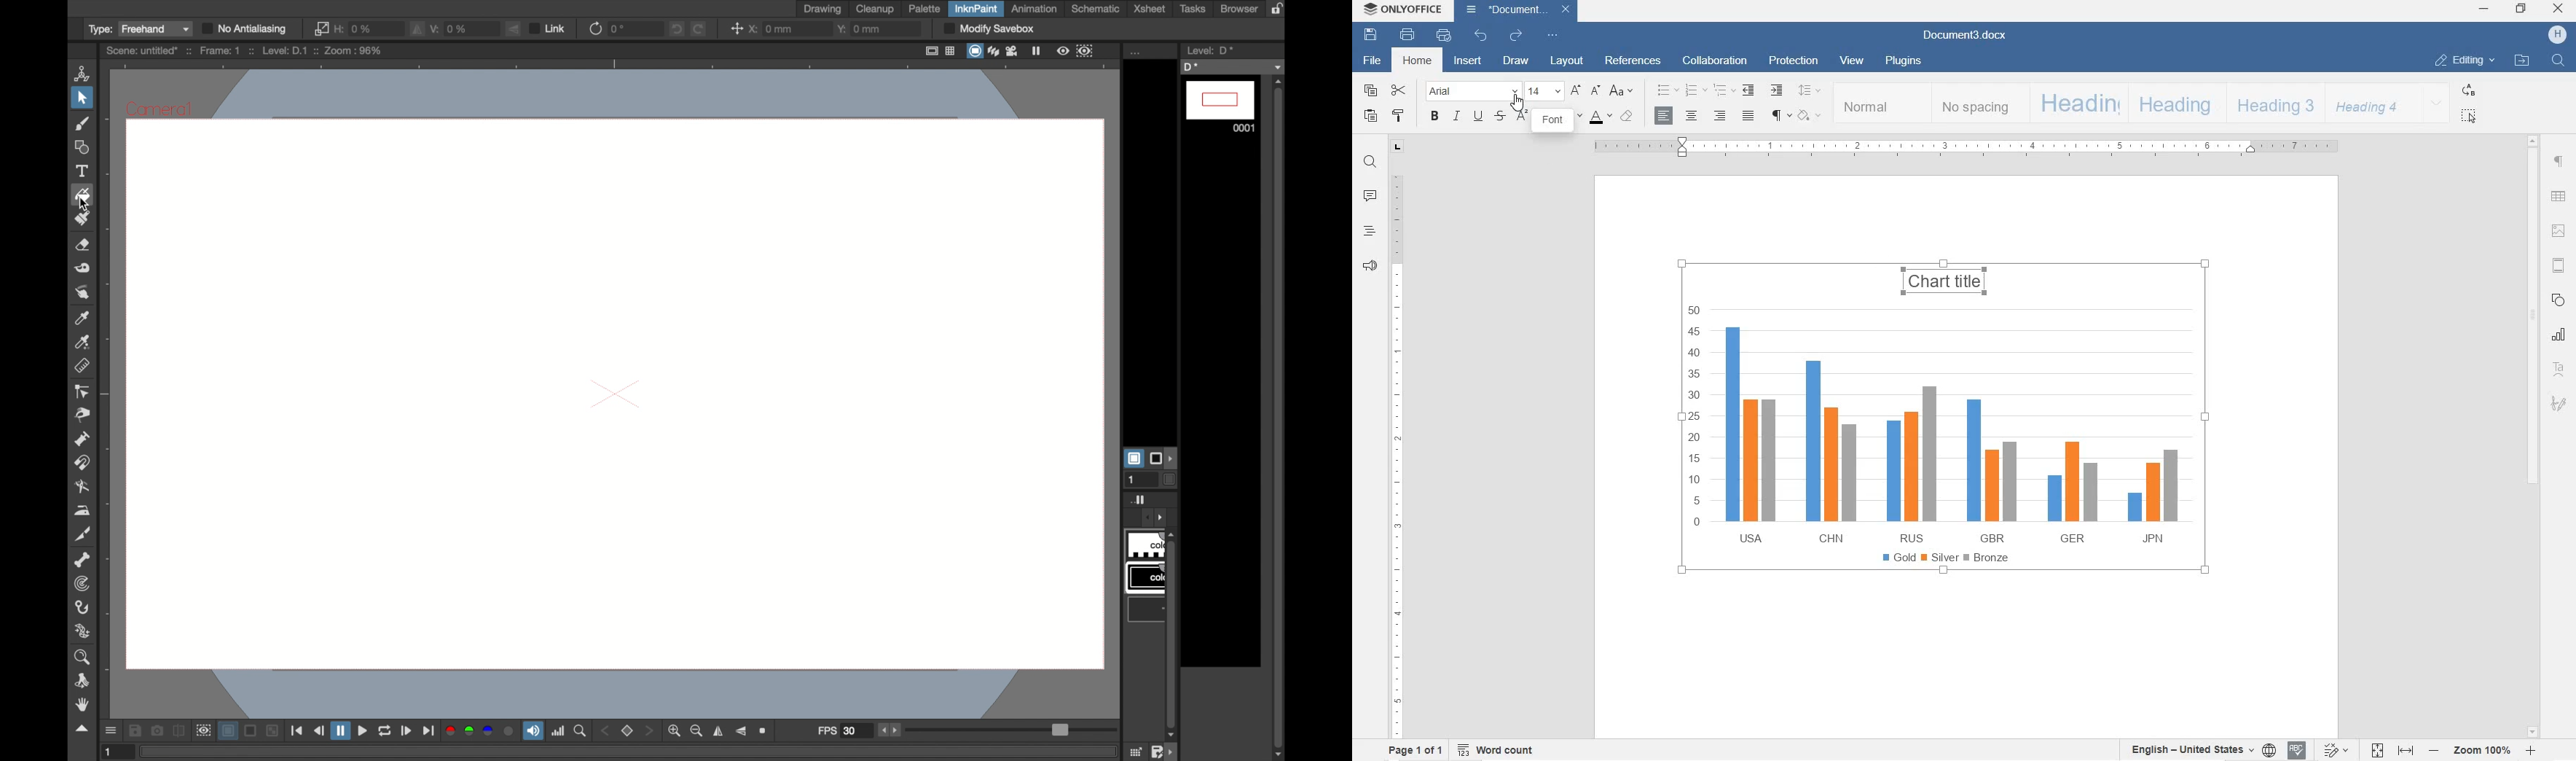 This screenshot has width=2576, height=784. I want to click on EDITING, so click(2463, 61).